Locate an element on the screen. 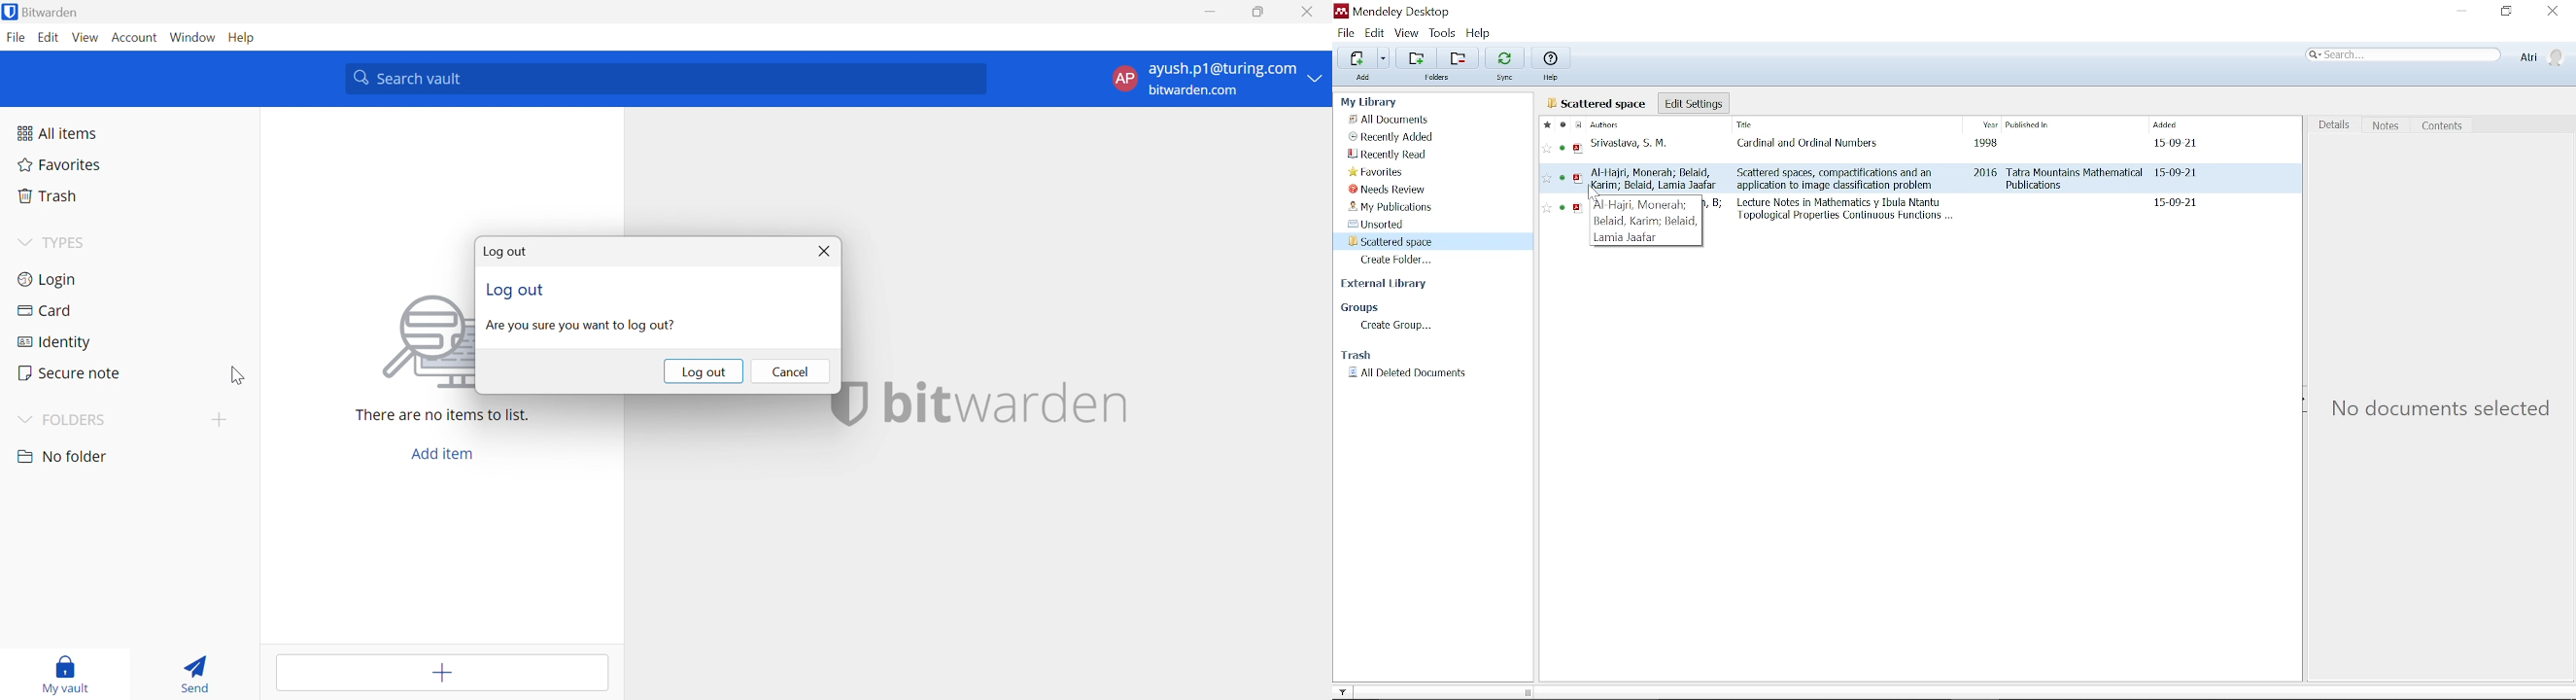  folders is located at coordinates (1441, 79).